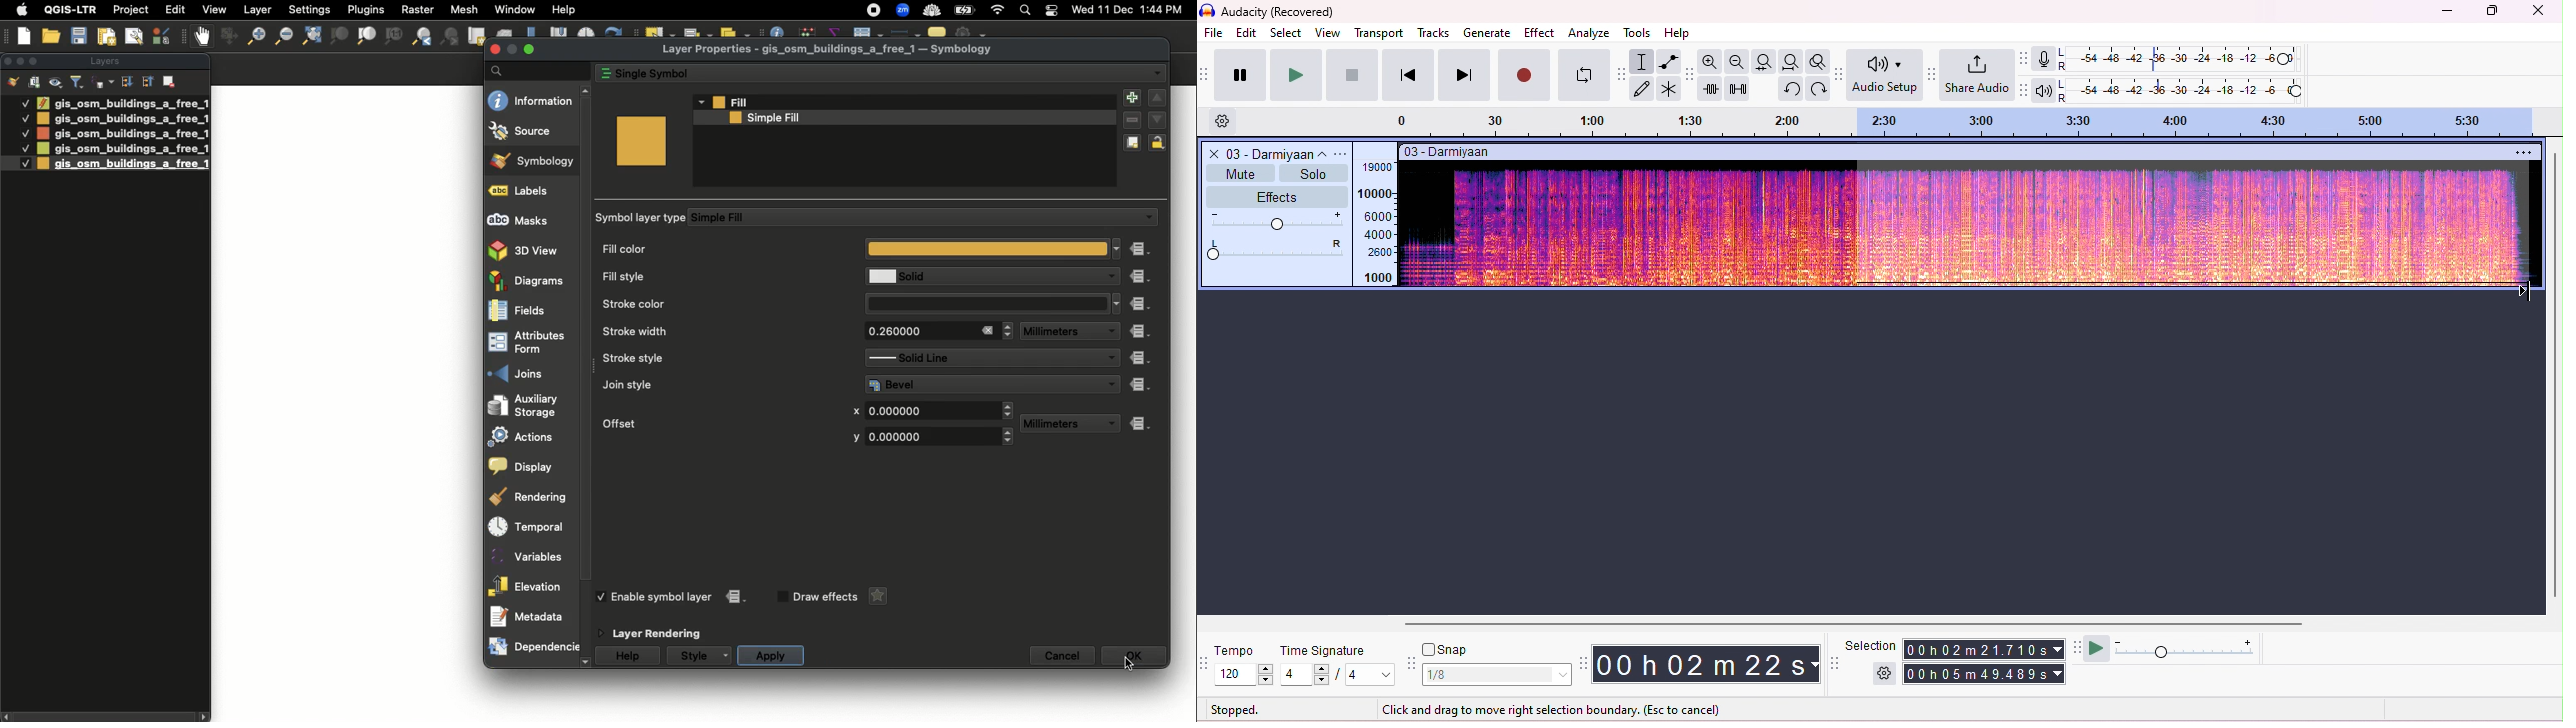 Image resolution: width=2576 pixels, height=728 pixels. Describe the element at coordinates (1278, 249) in the screenshot. I see `pan` at that location.